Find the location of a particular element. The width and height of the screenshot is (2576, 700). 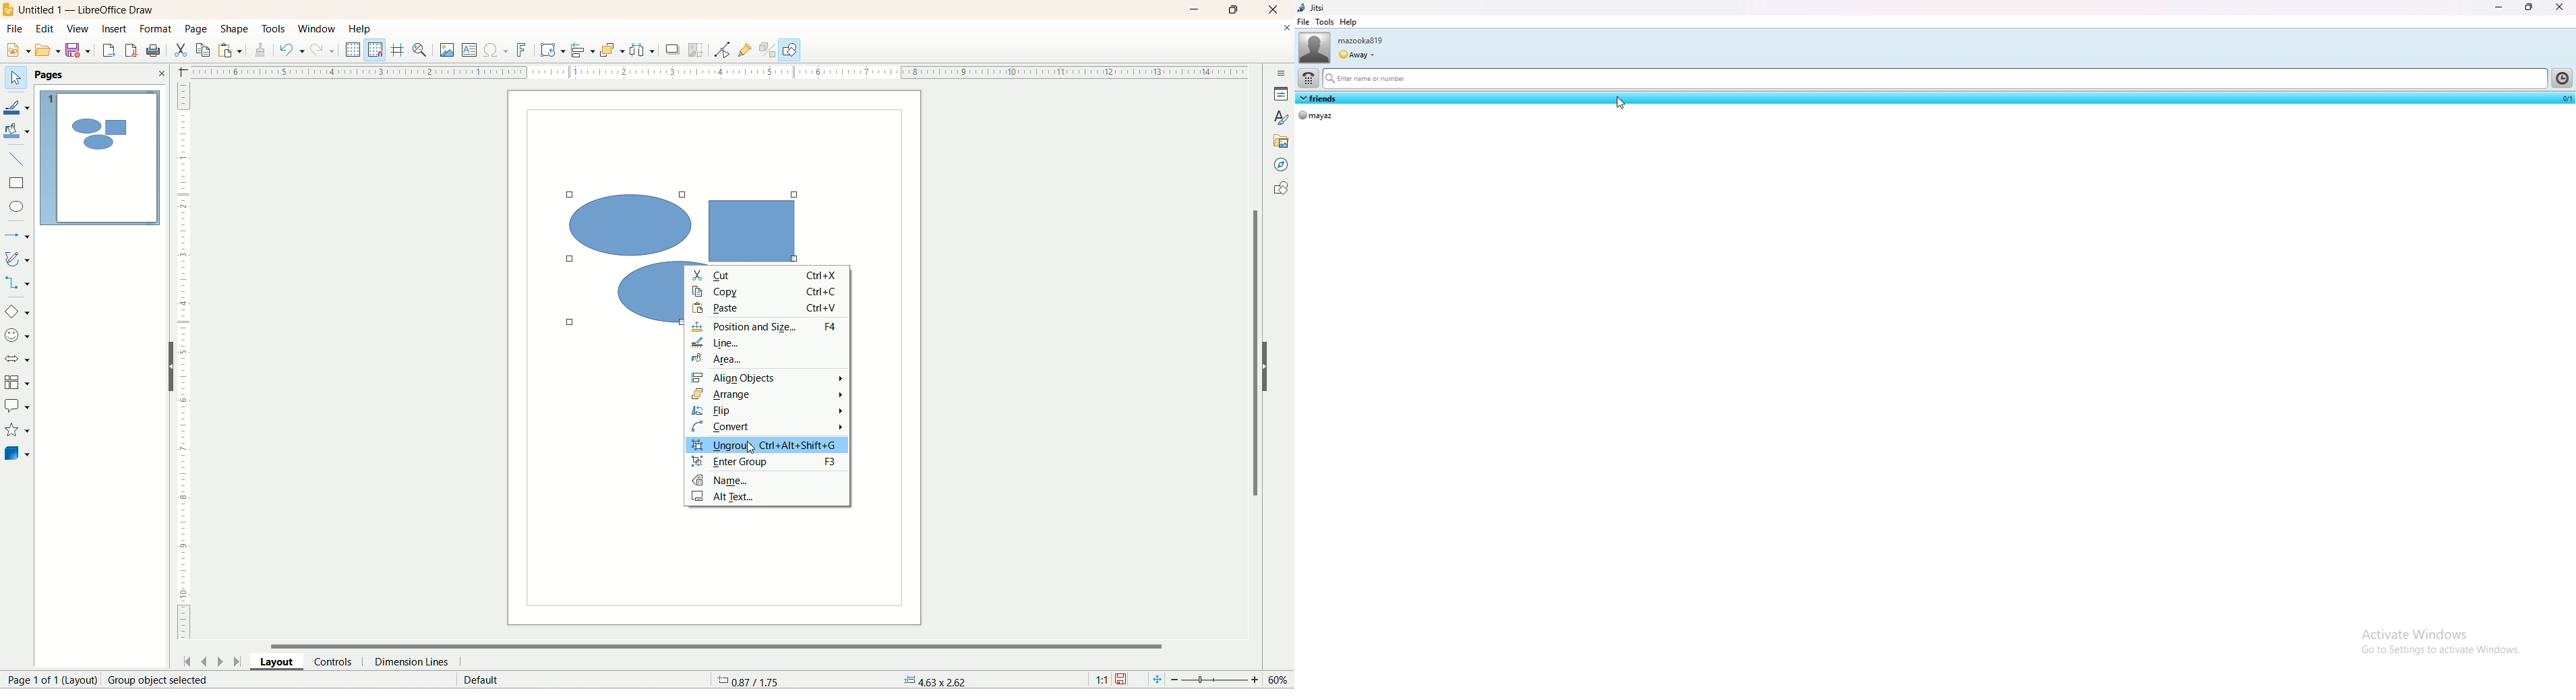

last page is located at coordinates (241, 661).